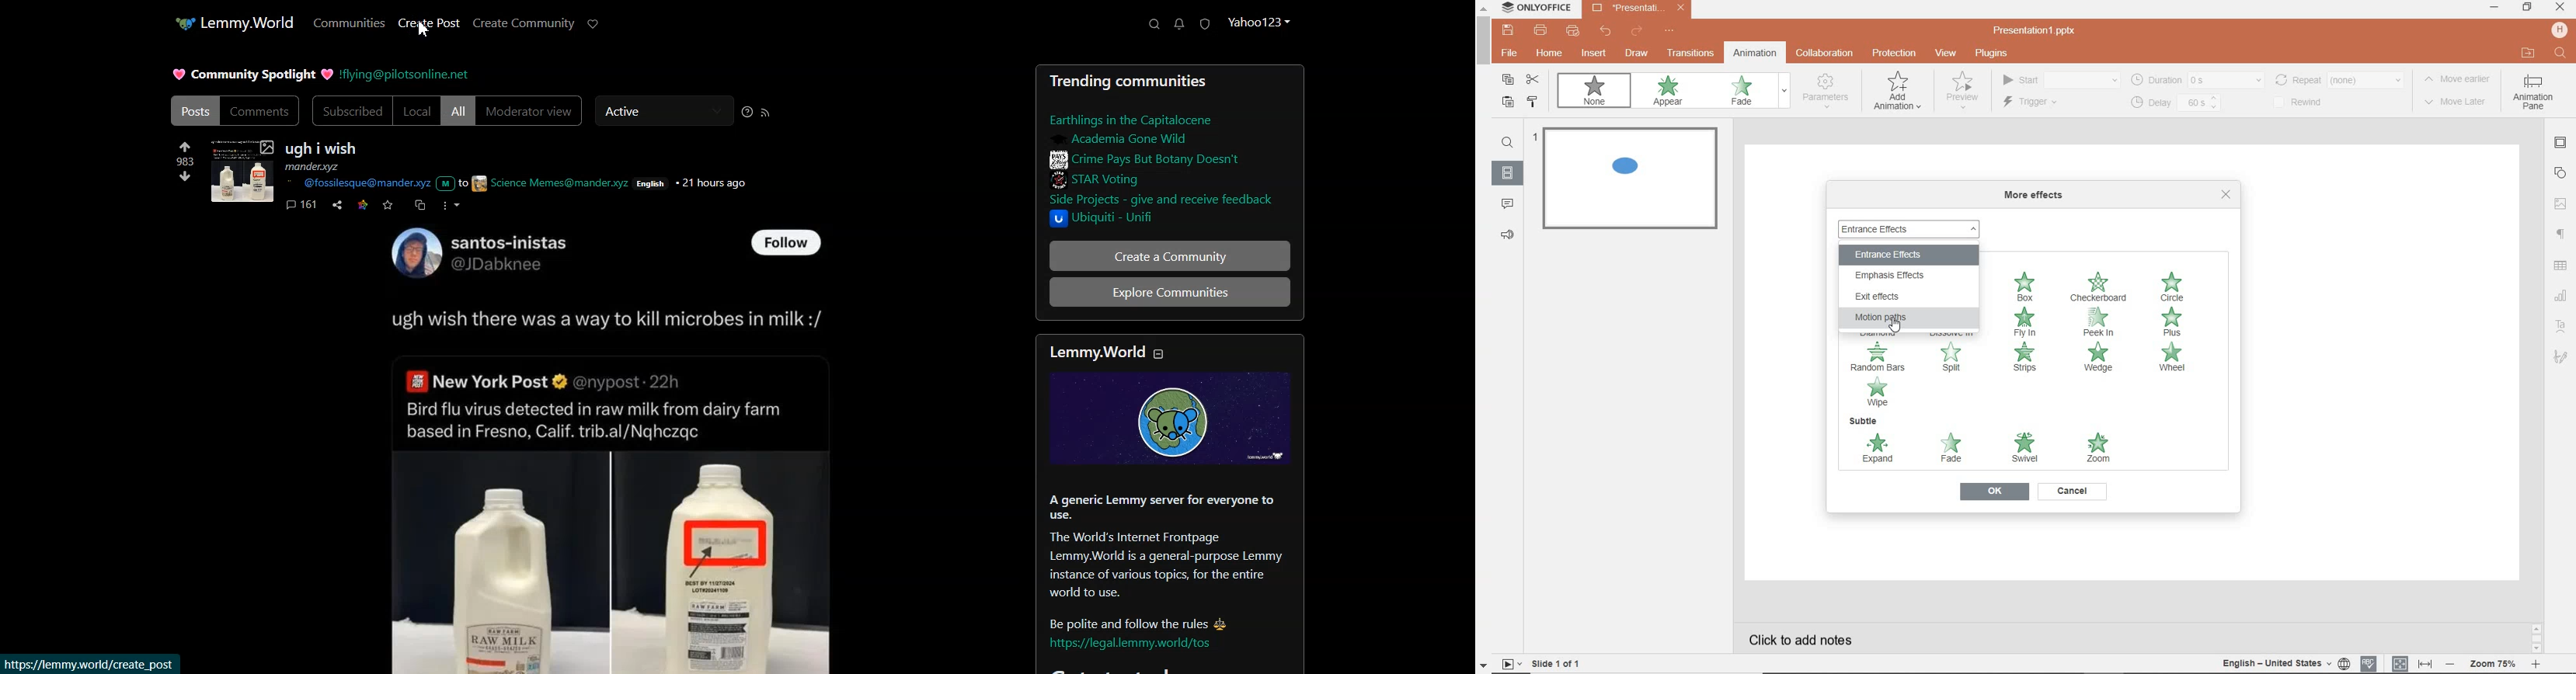  I want to click on Posts, so click(193, 110).